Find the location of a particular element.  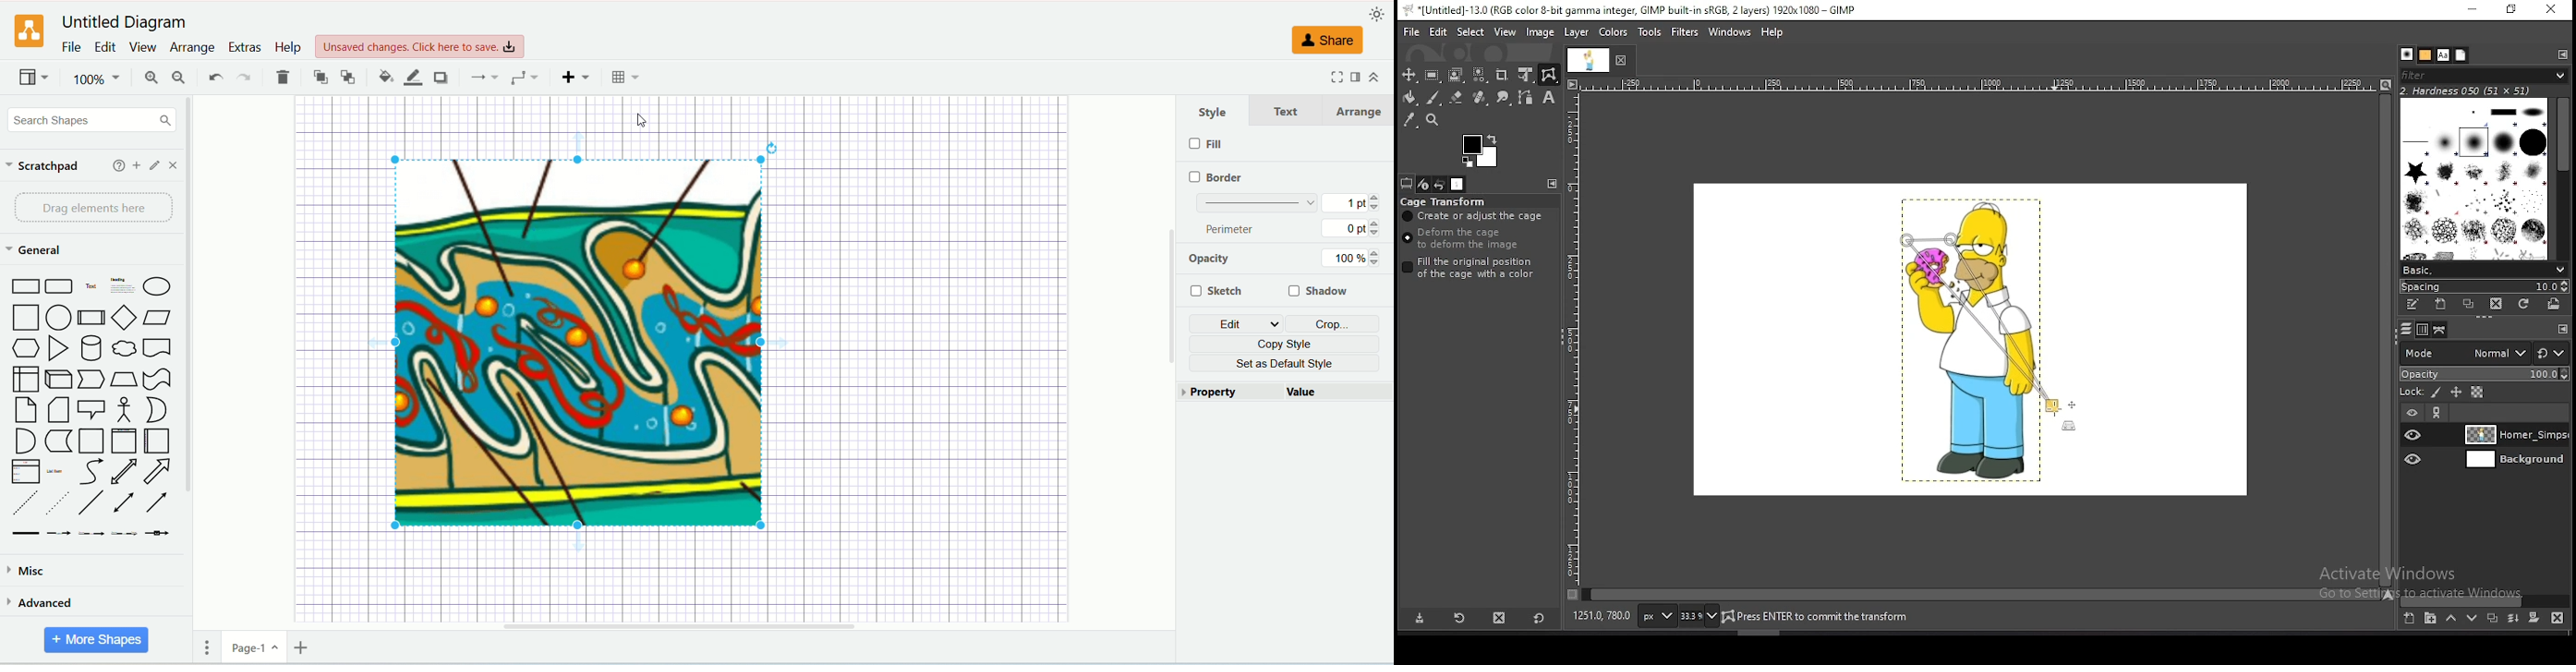

Circle is located at coordinates (58, 318).